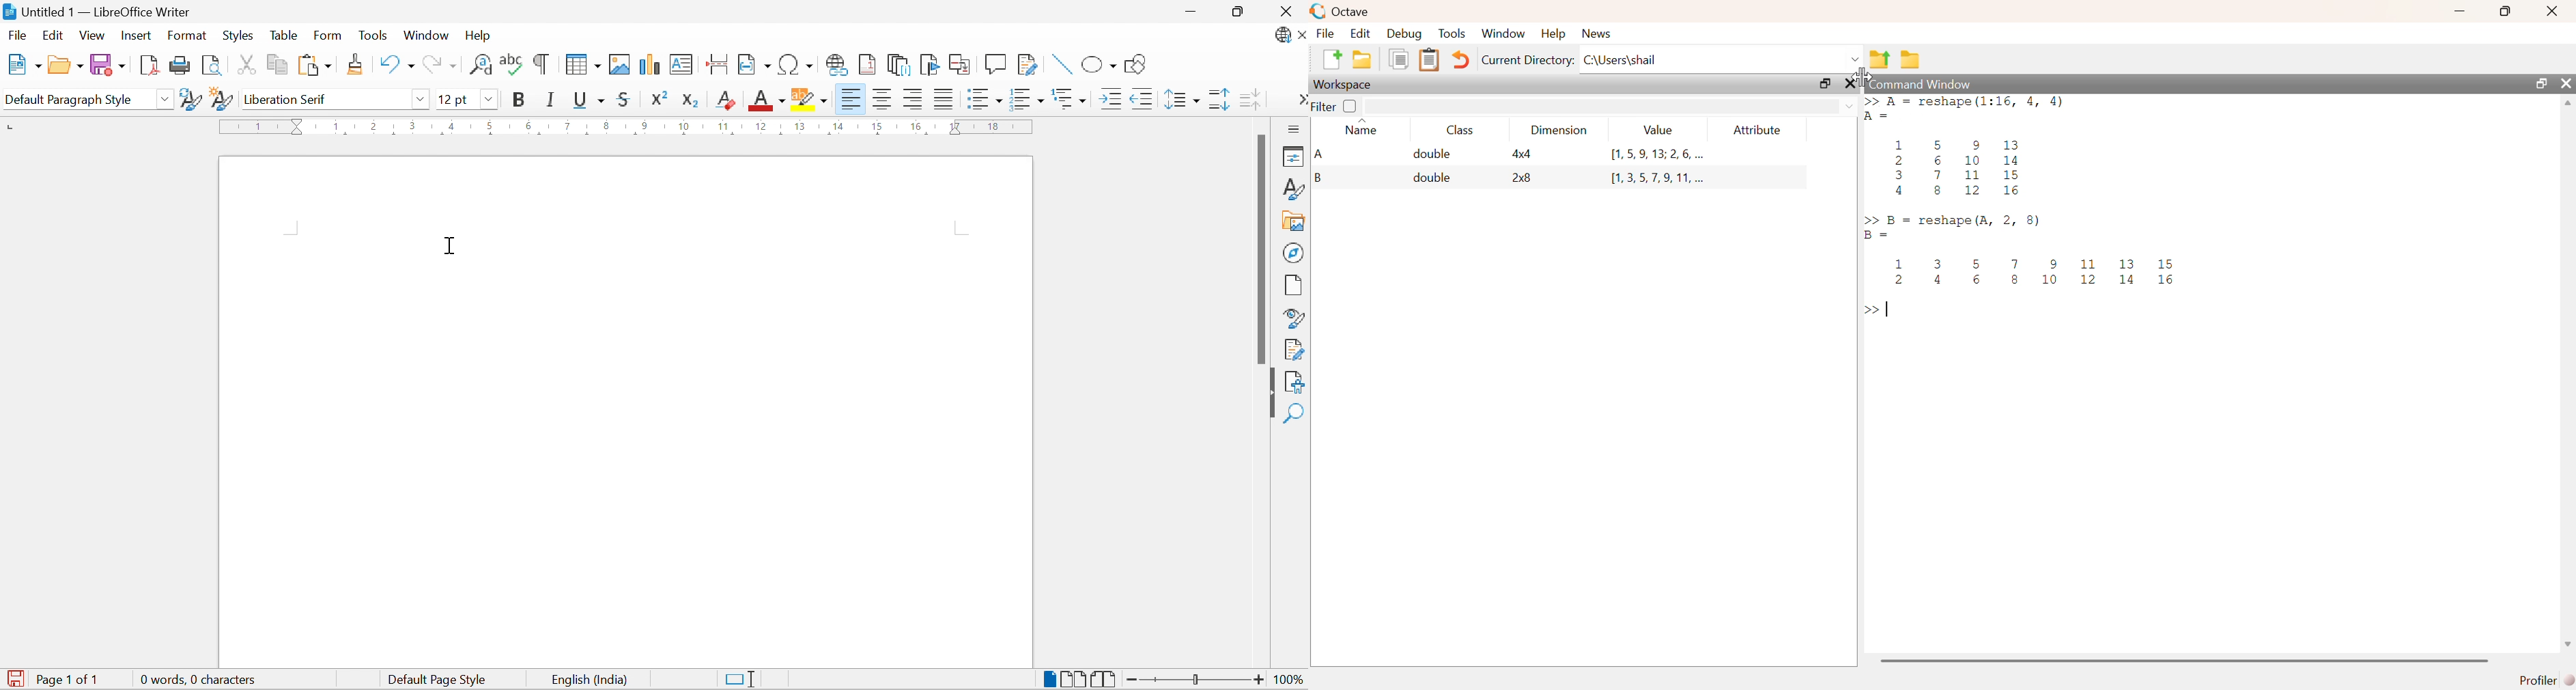  Describe the element at coordinates (915, 127) in the screenshot. I see `16` at that location.